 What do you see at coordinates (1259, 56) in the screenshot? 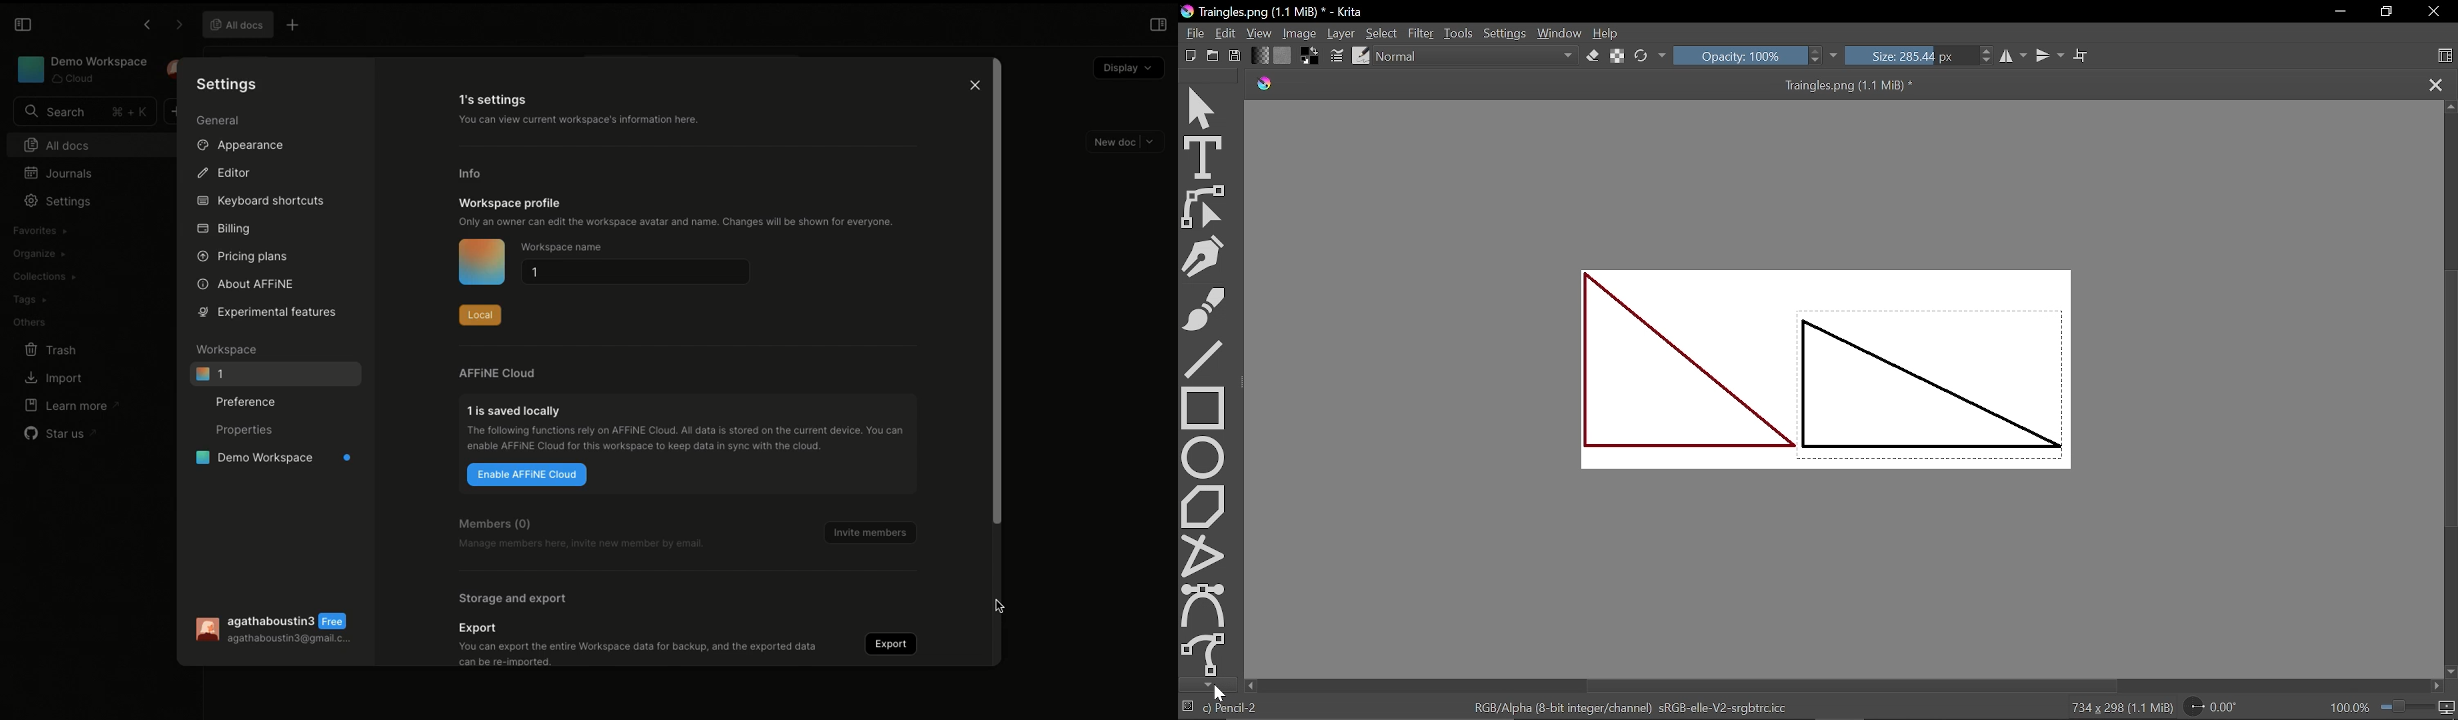
I see `Gradient fill` at bounding box center [1259, 56].